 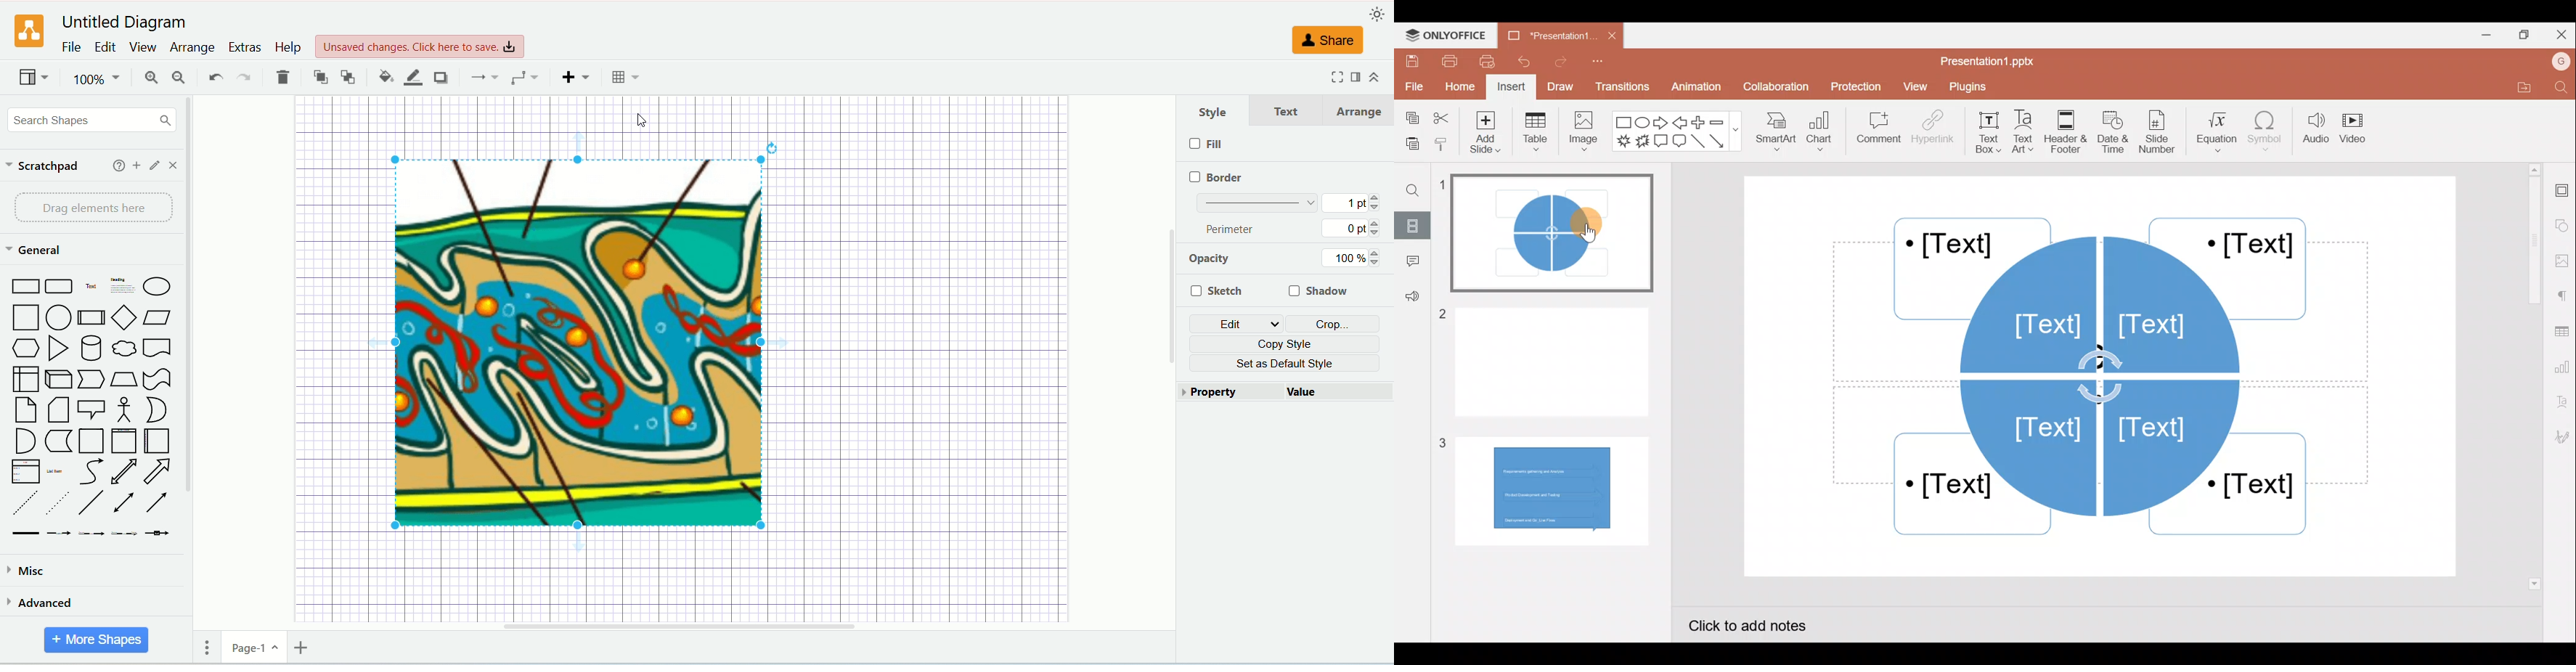 I want to click on Thought Bubble, so click(x=123, y=349).